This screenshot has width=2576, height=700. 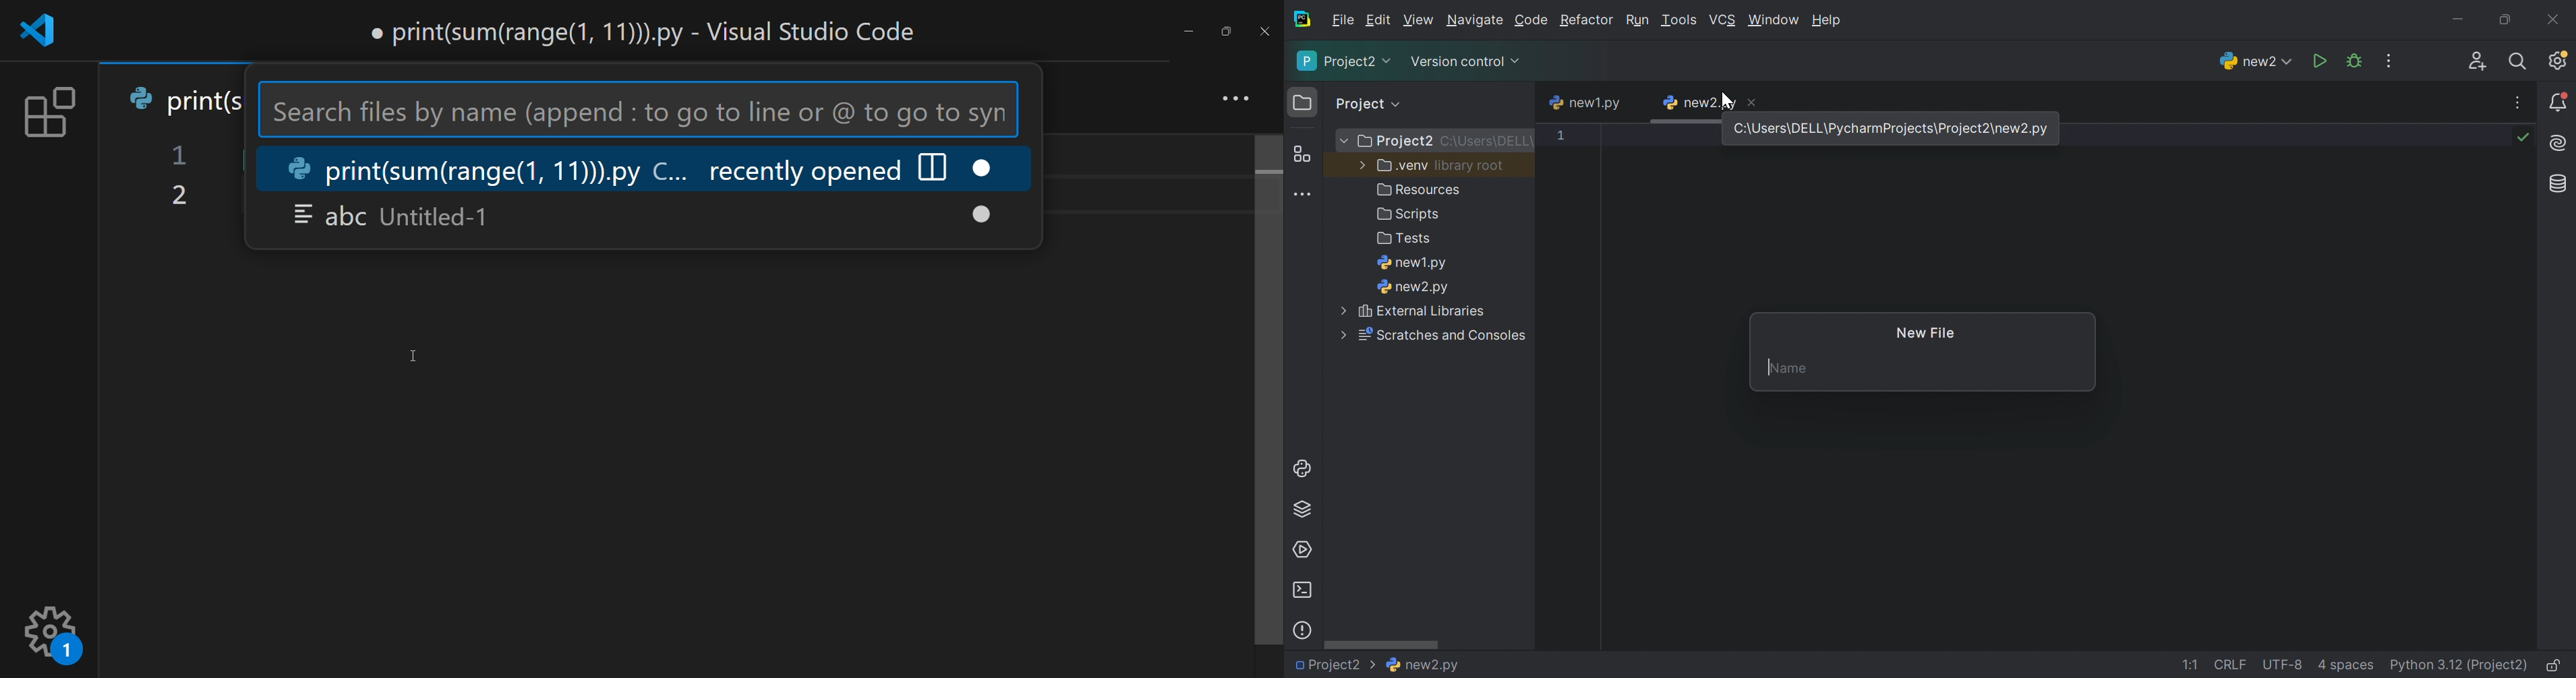 I want to click on Project2, so click(x=1336, y=666).